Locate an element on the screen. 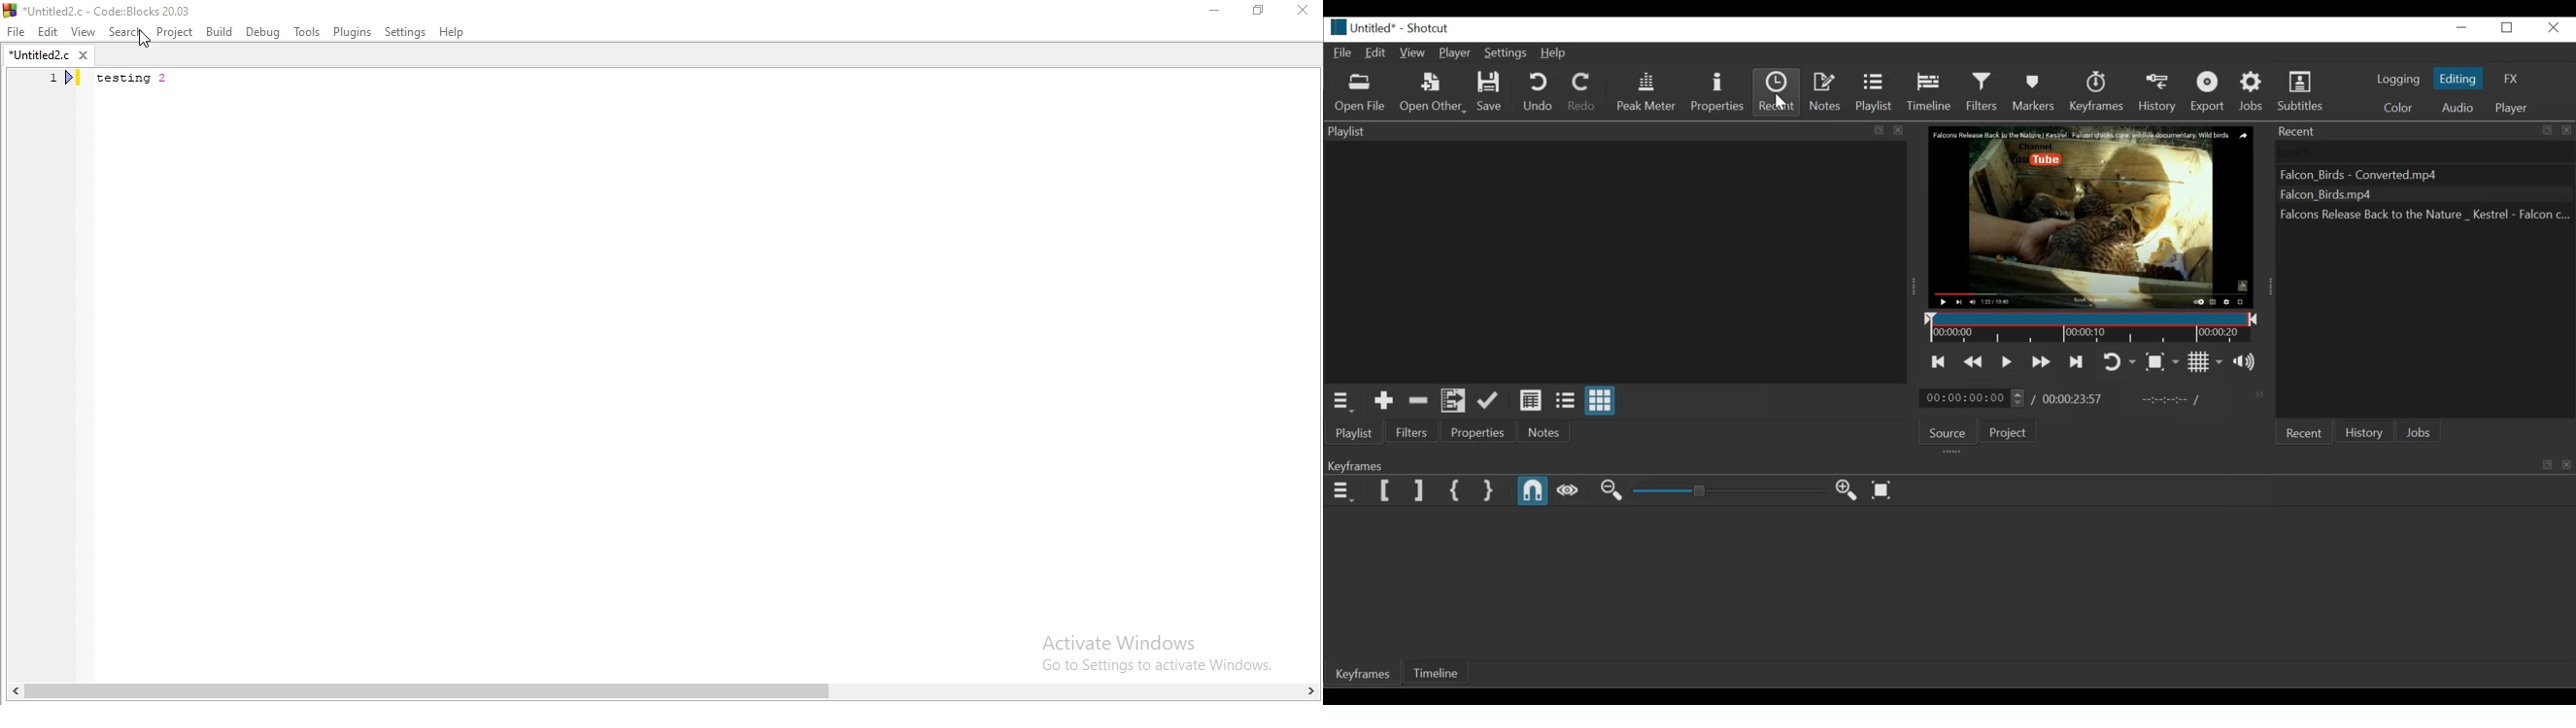  Jobs Menu is located at coordinates (2254, 89).